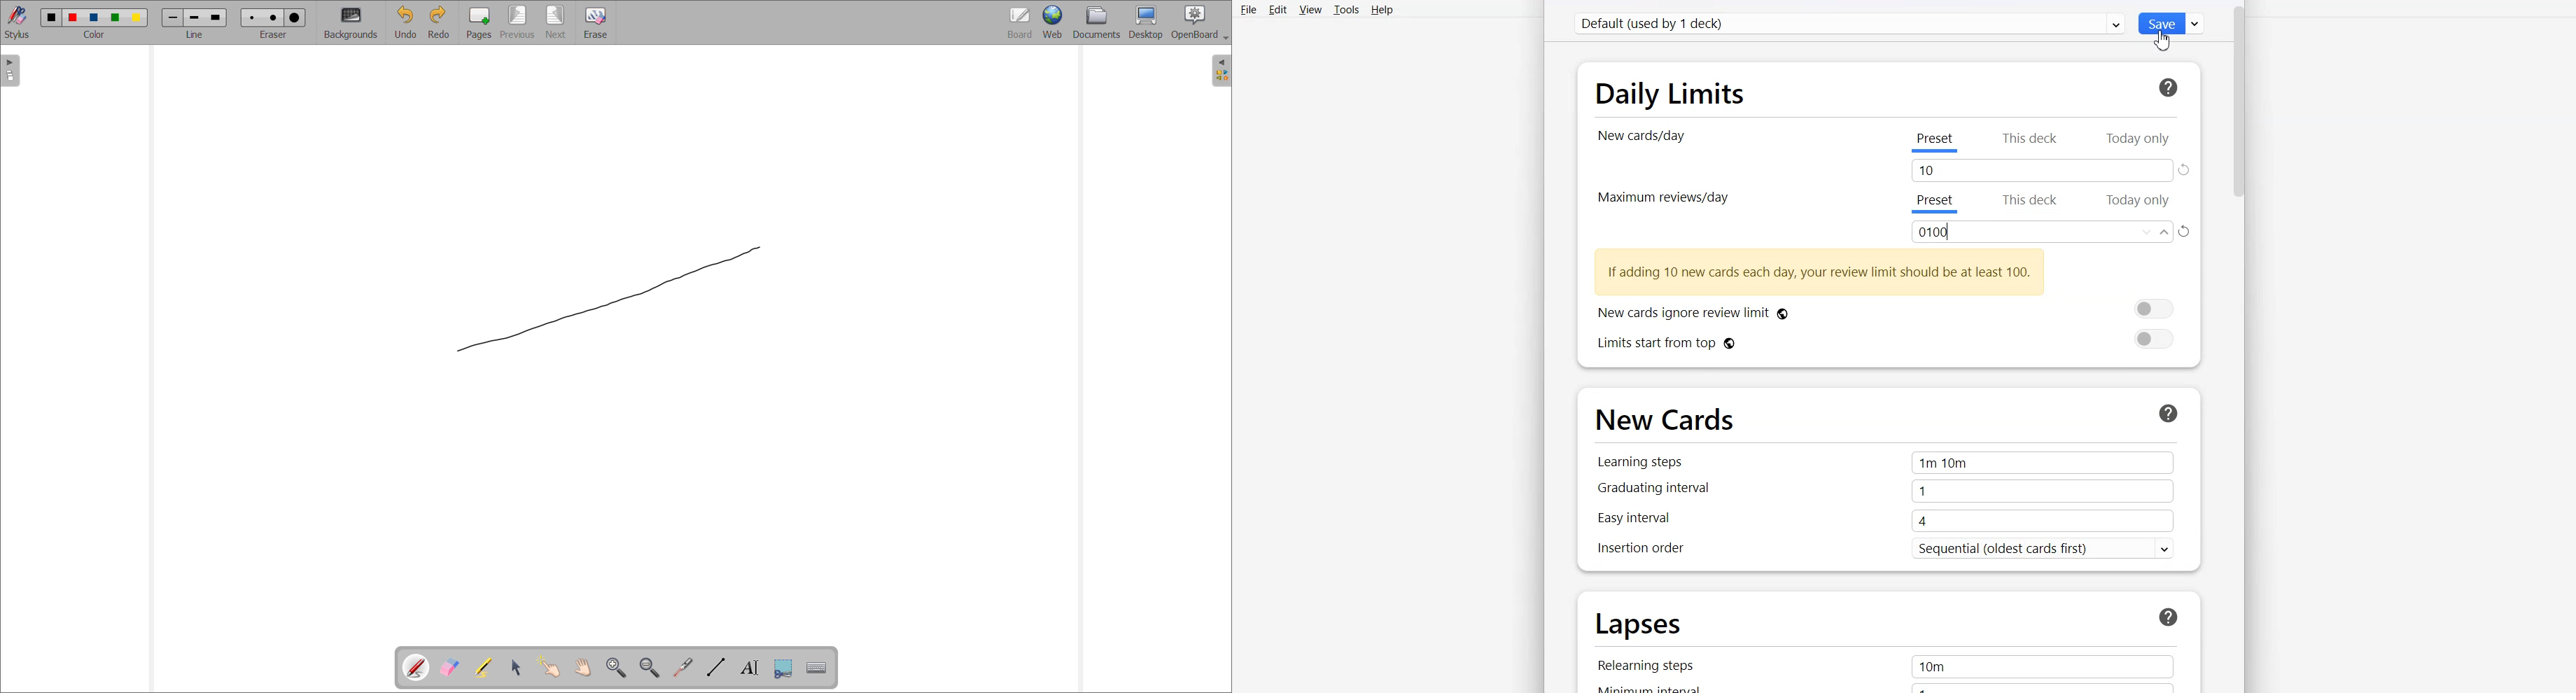  I want to click on Help, so click(2171, 617).